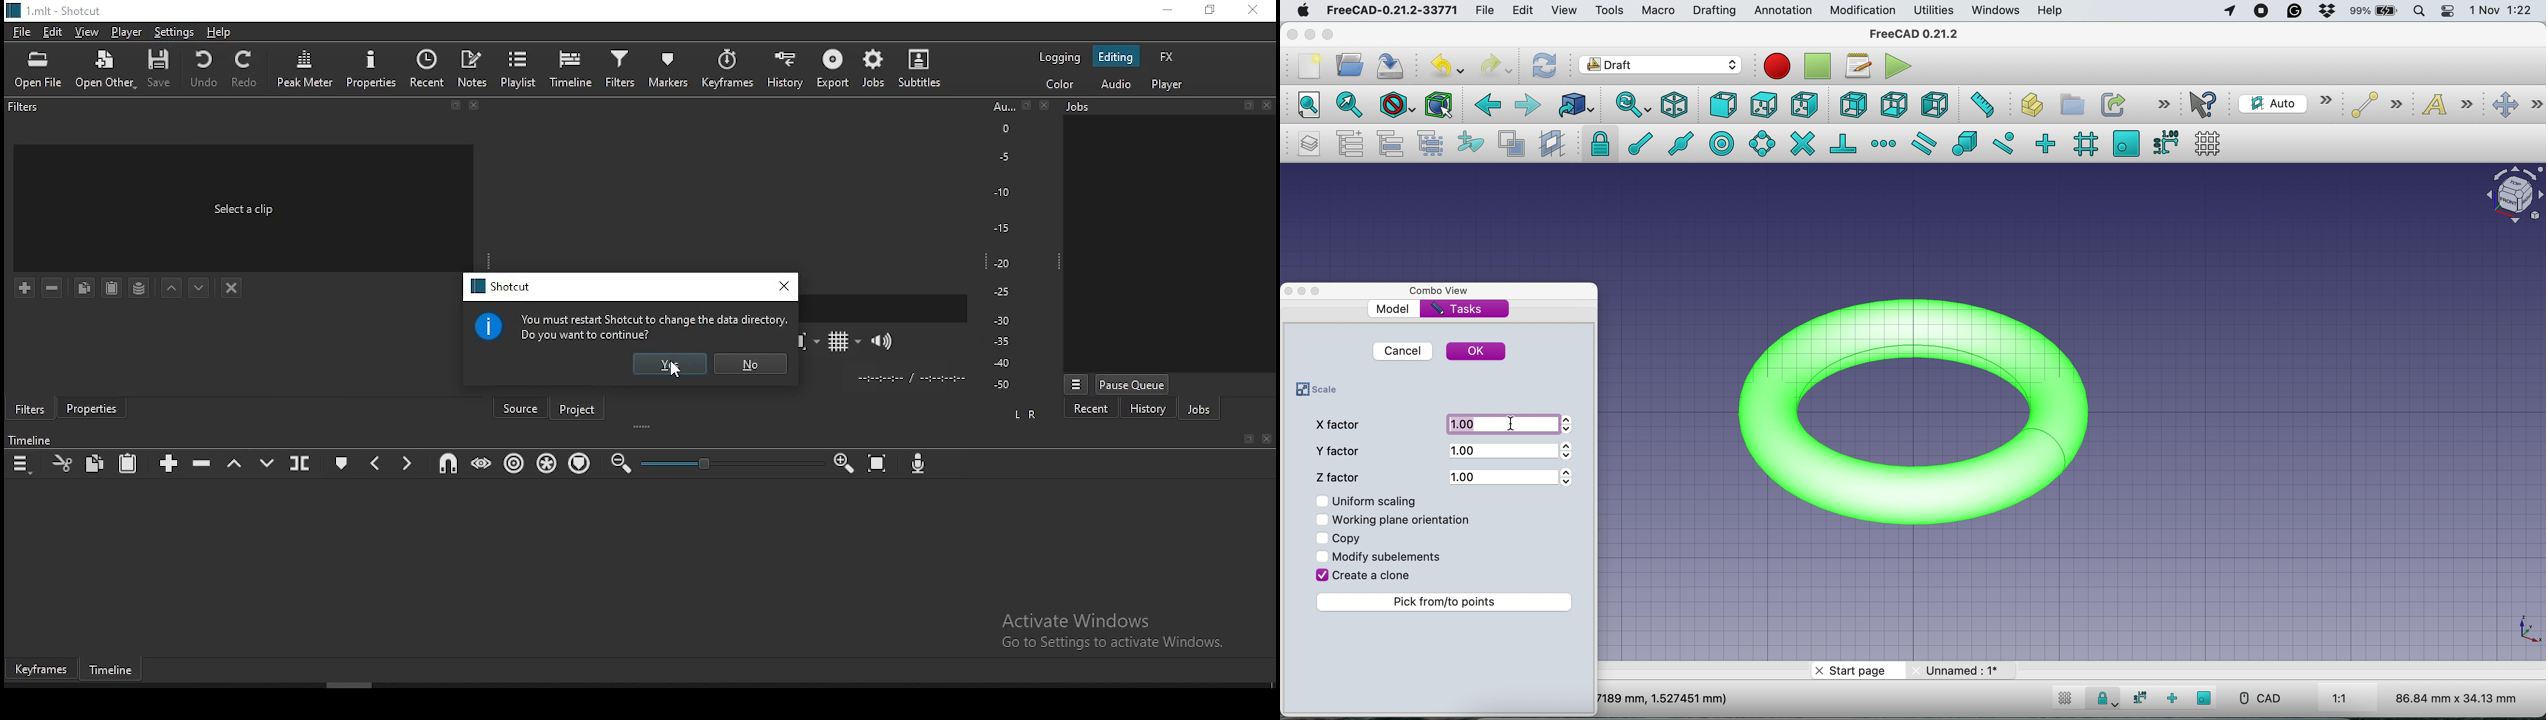 This screenshot has width=2548, height=728. I want to click on project, so click(579, 406).